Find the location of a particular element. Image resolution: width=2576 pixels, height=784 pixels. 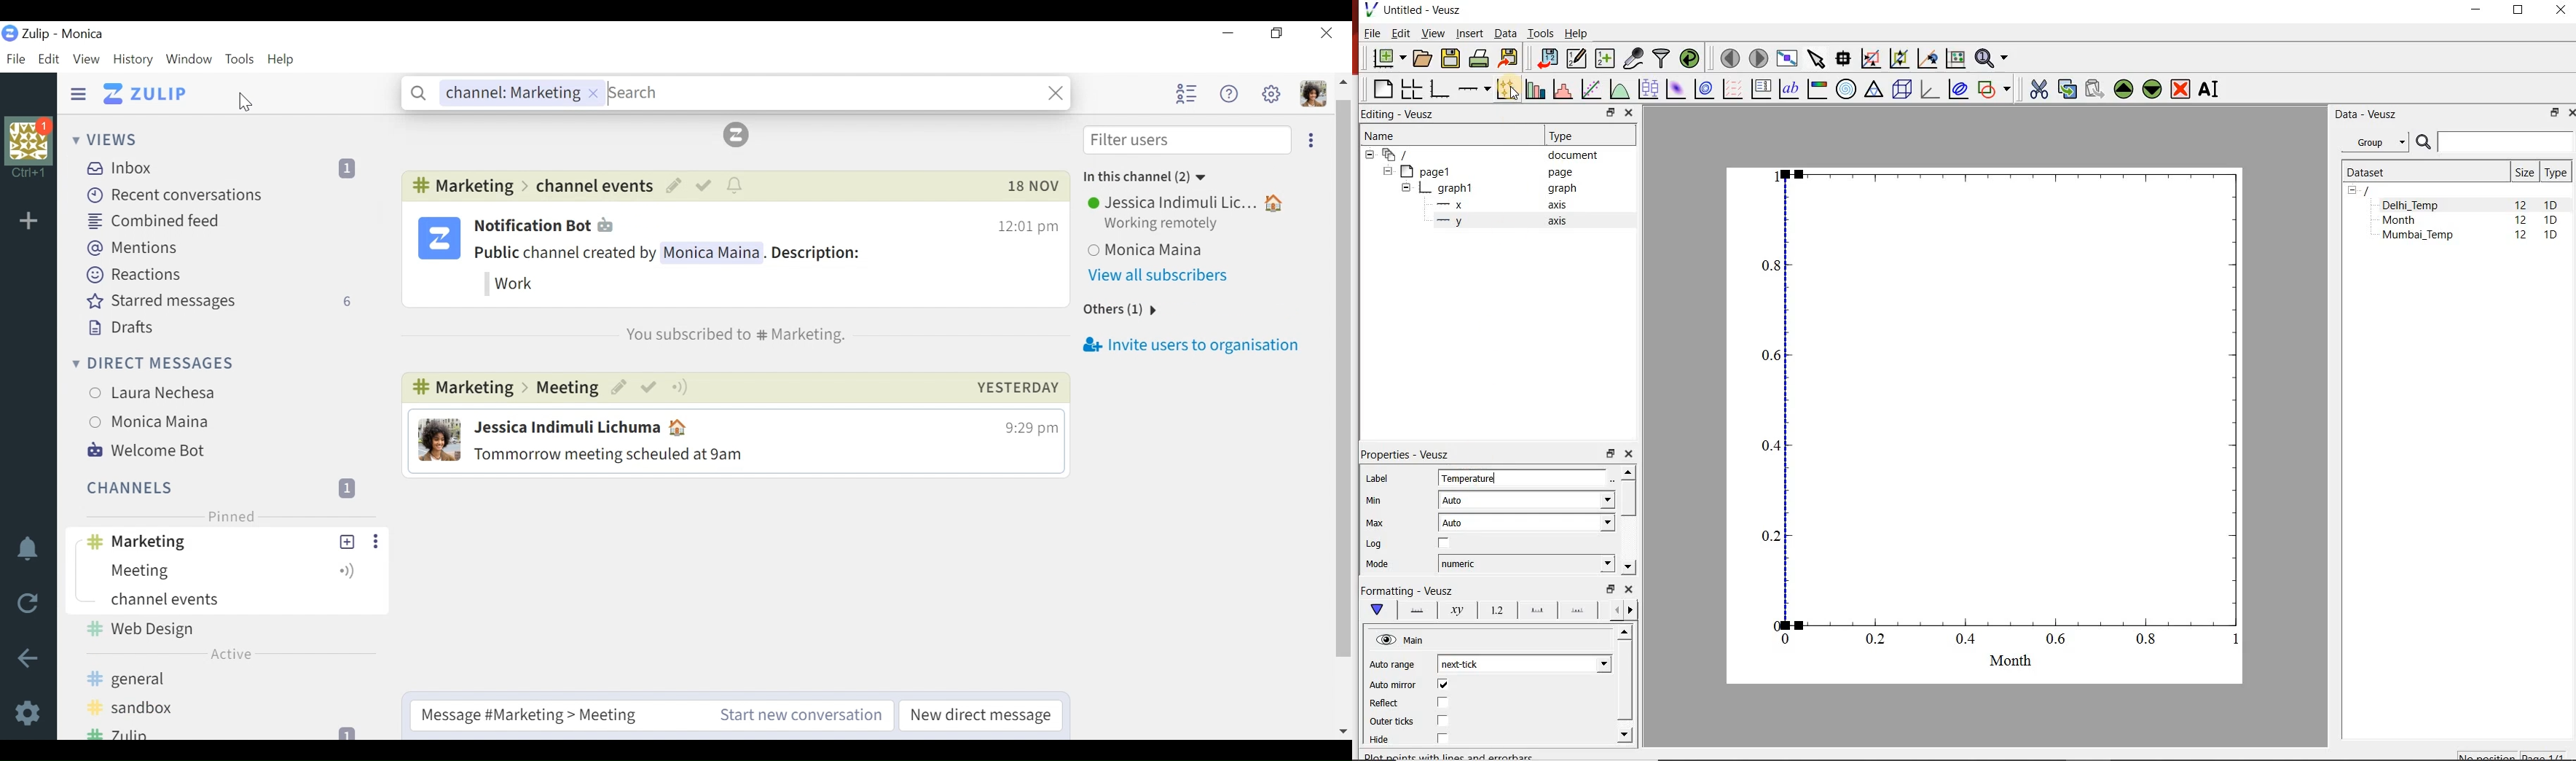

users is located at coordinates (161, 421).